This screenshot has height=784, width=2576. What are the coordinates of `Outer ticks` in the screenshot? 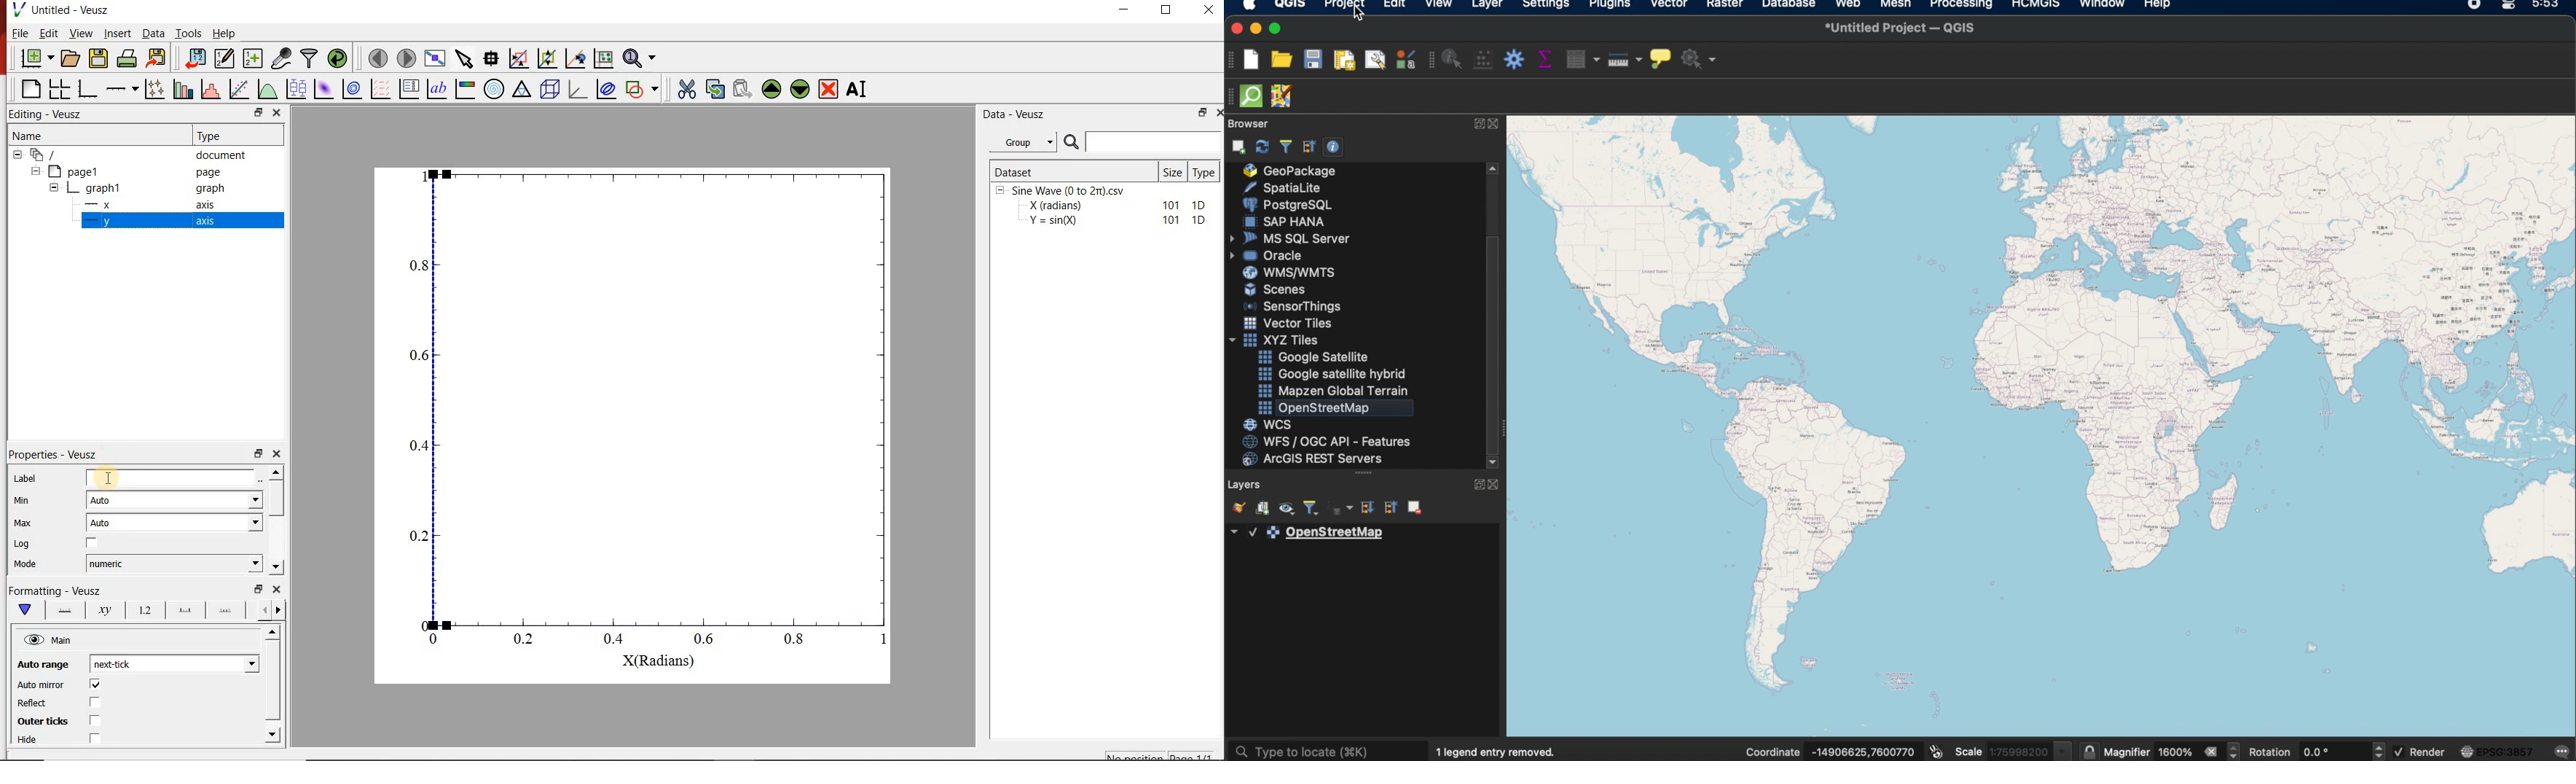 It's located at (39, 721).